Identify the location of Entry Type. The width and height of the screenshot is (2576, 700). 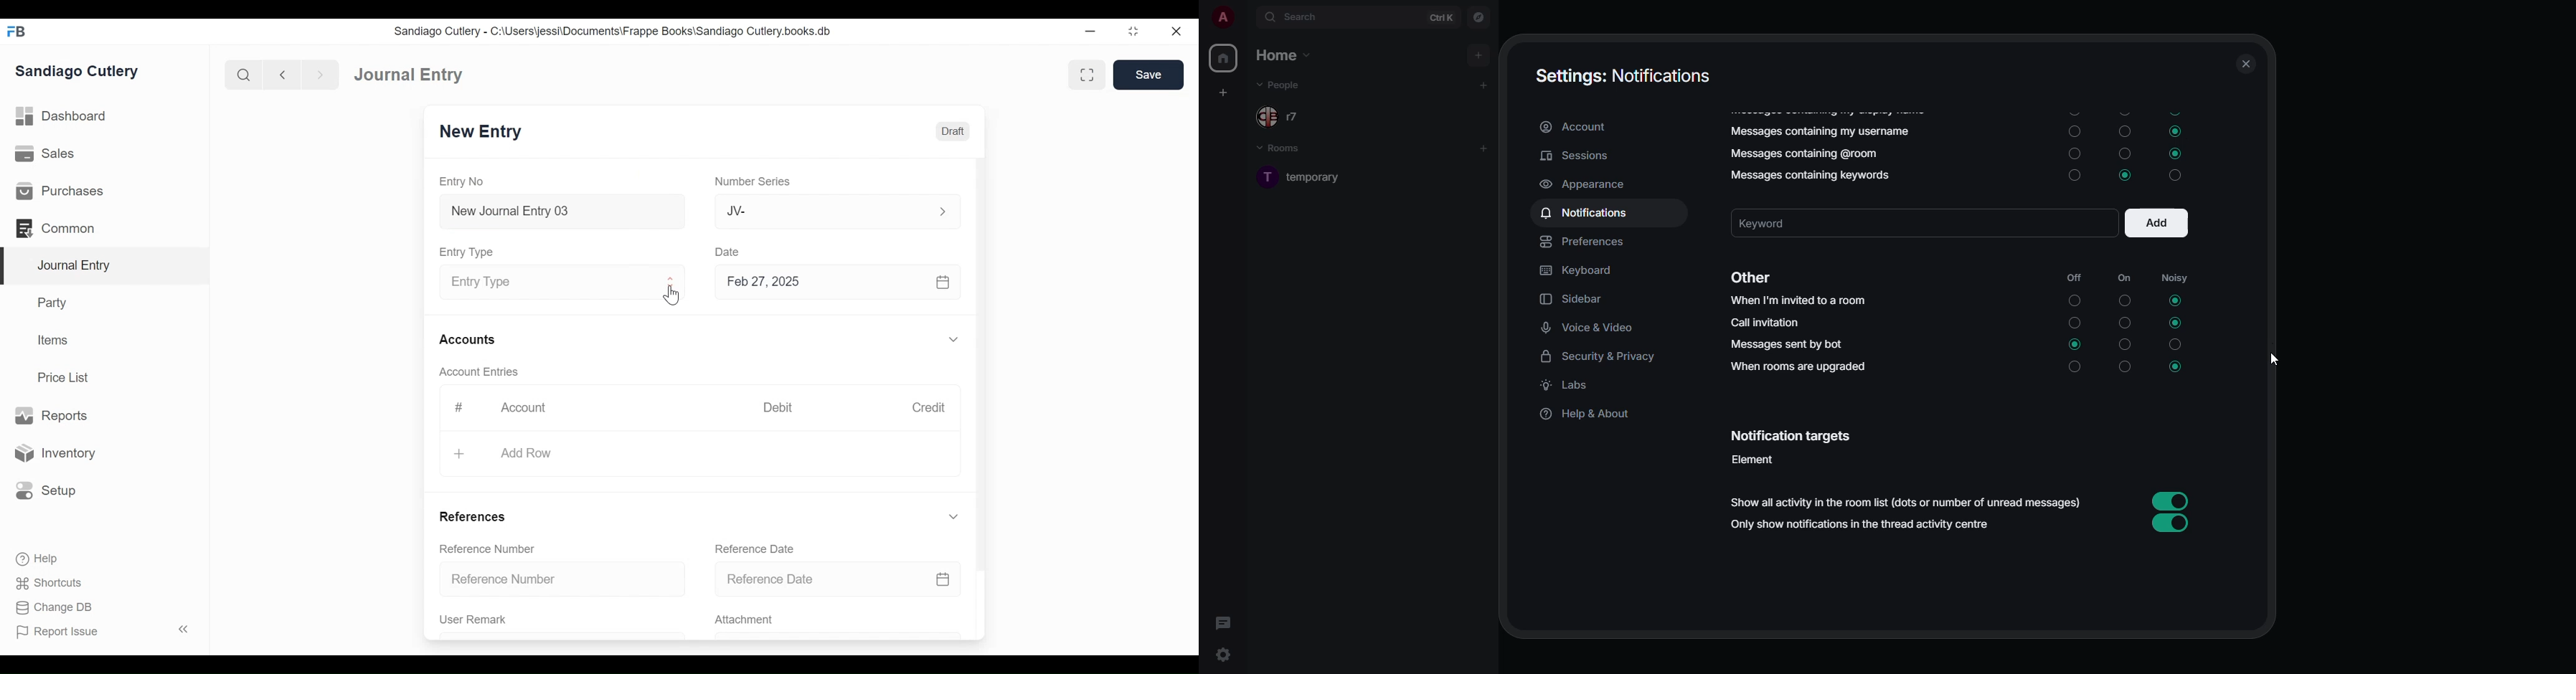
(469, 253).